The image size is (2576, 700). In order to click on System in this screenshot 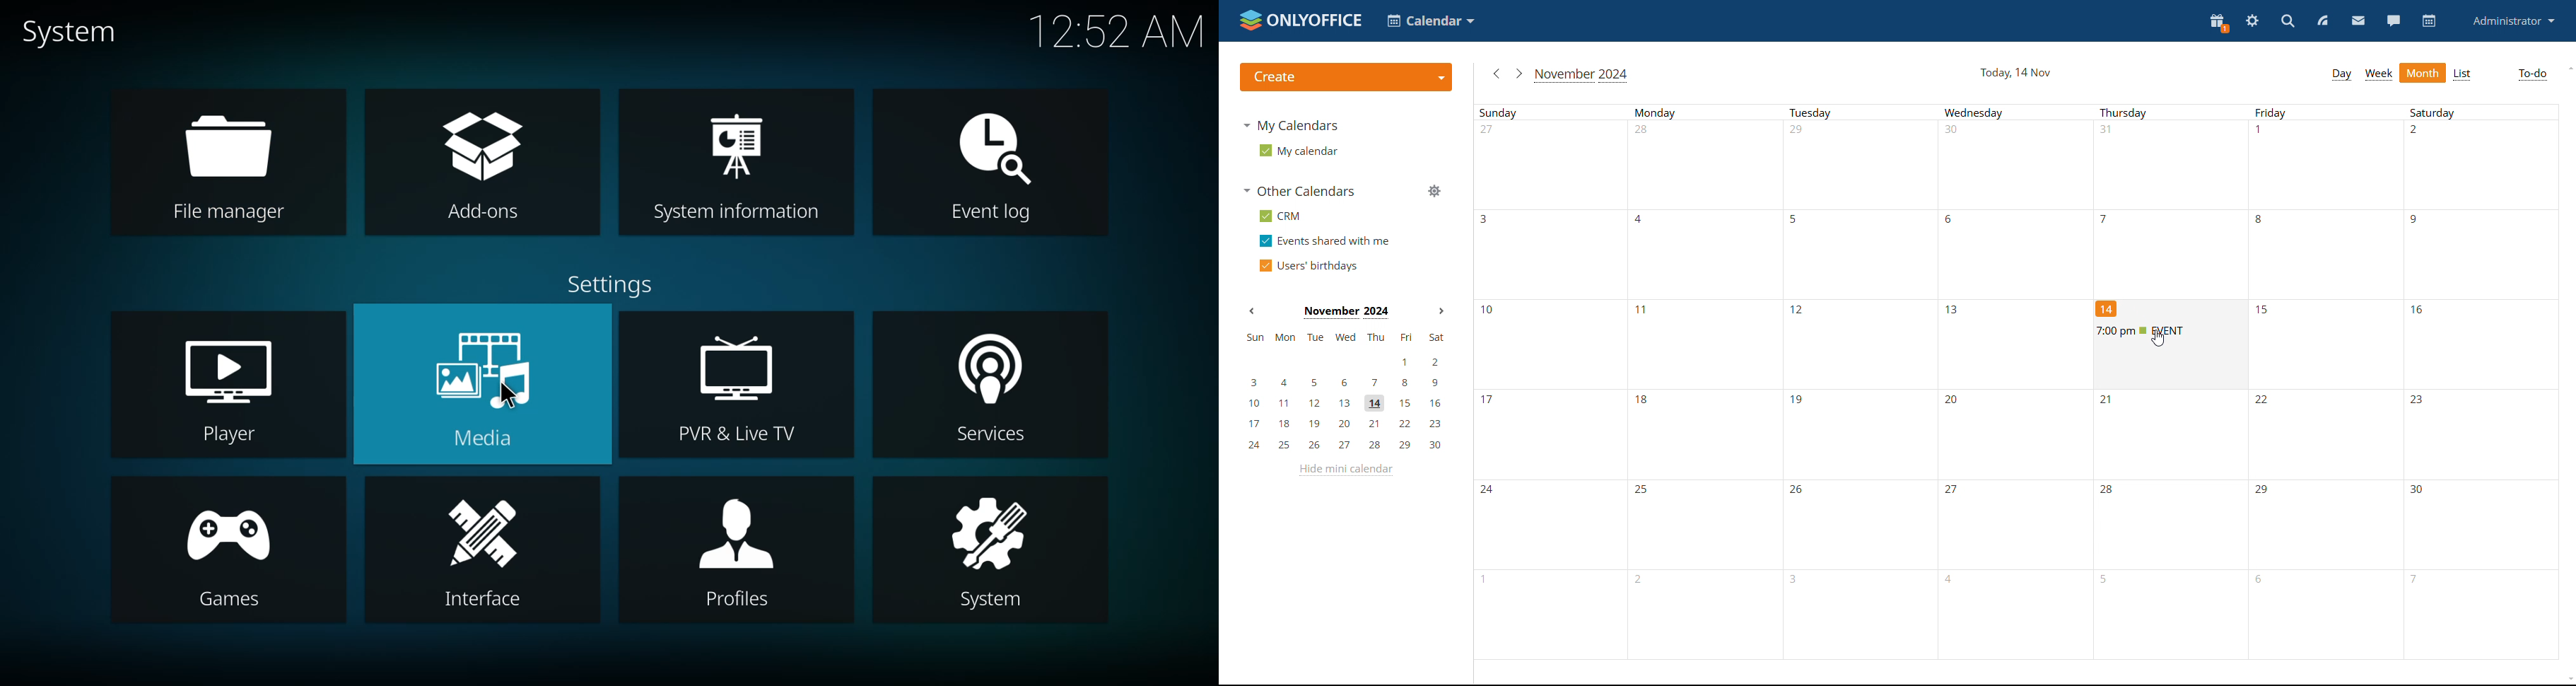, I will do `click(978, 601)`.